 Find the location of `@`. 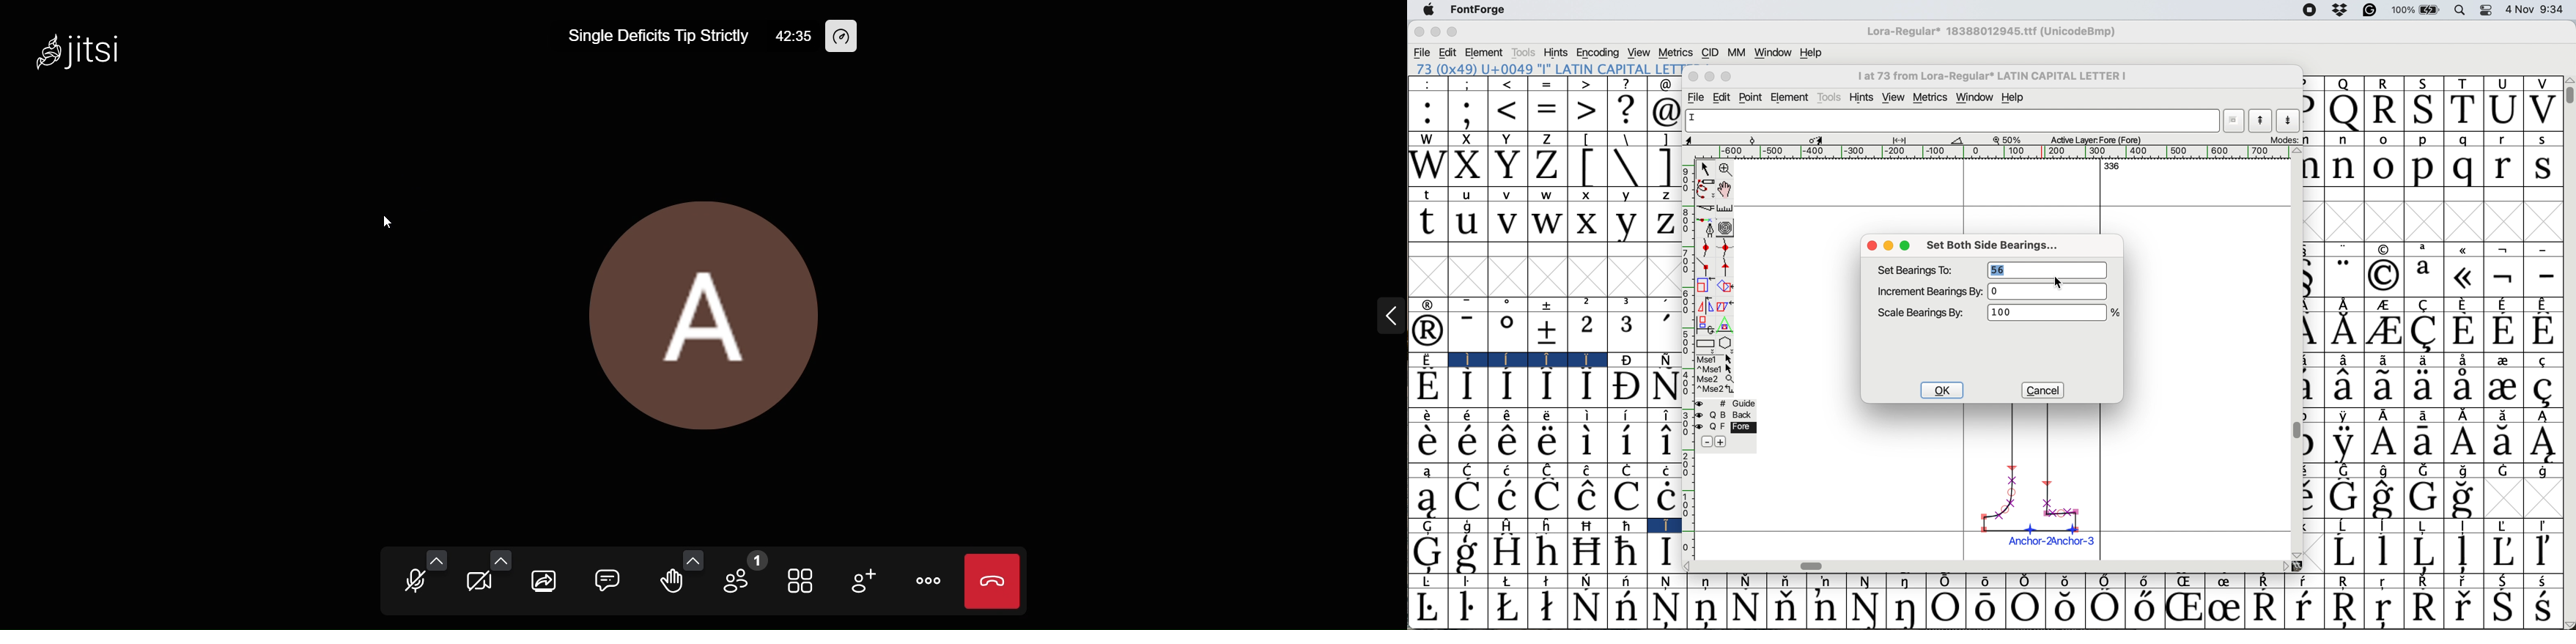

@ is located at coordinates (1665, 112).